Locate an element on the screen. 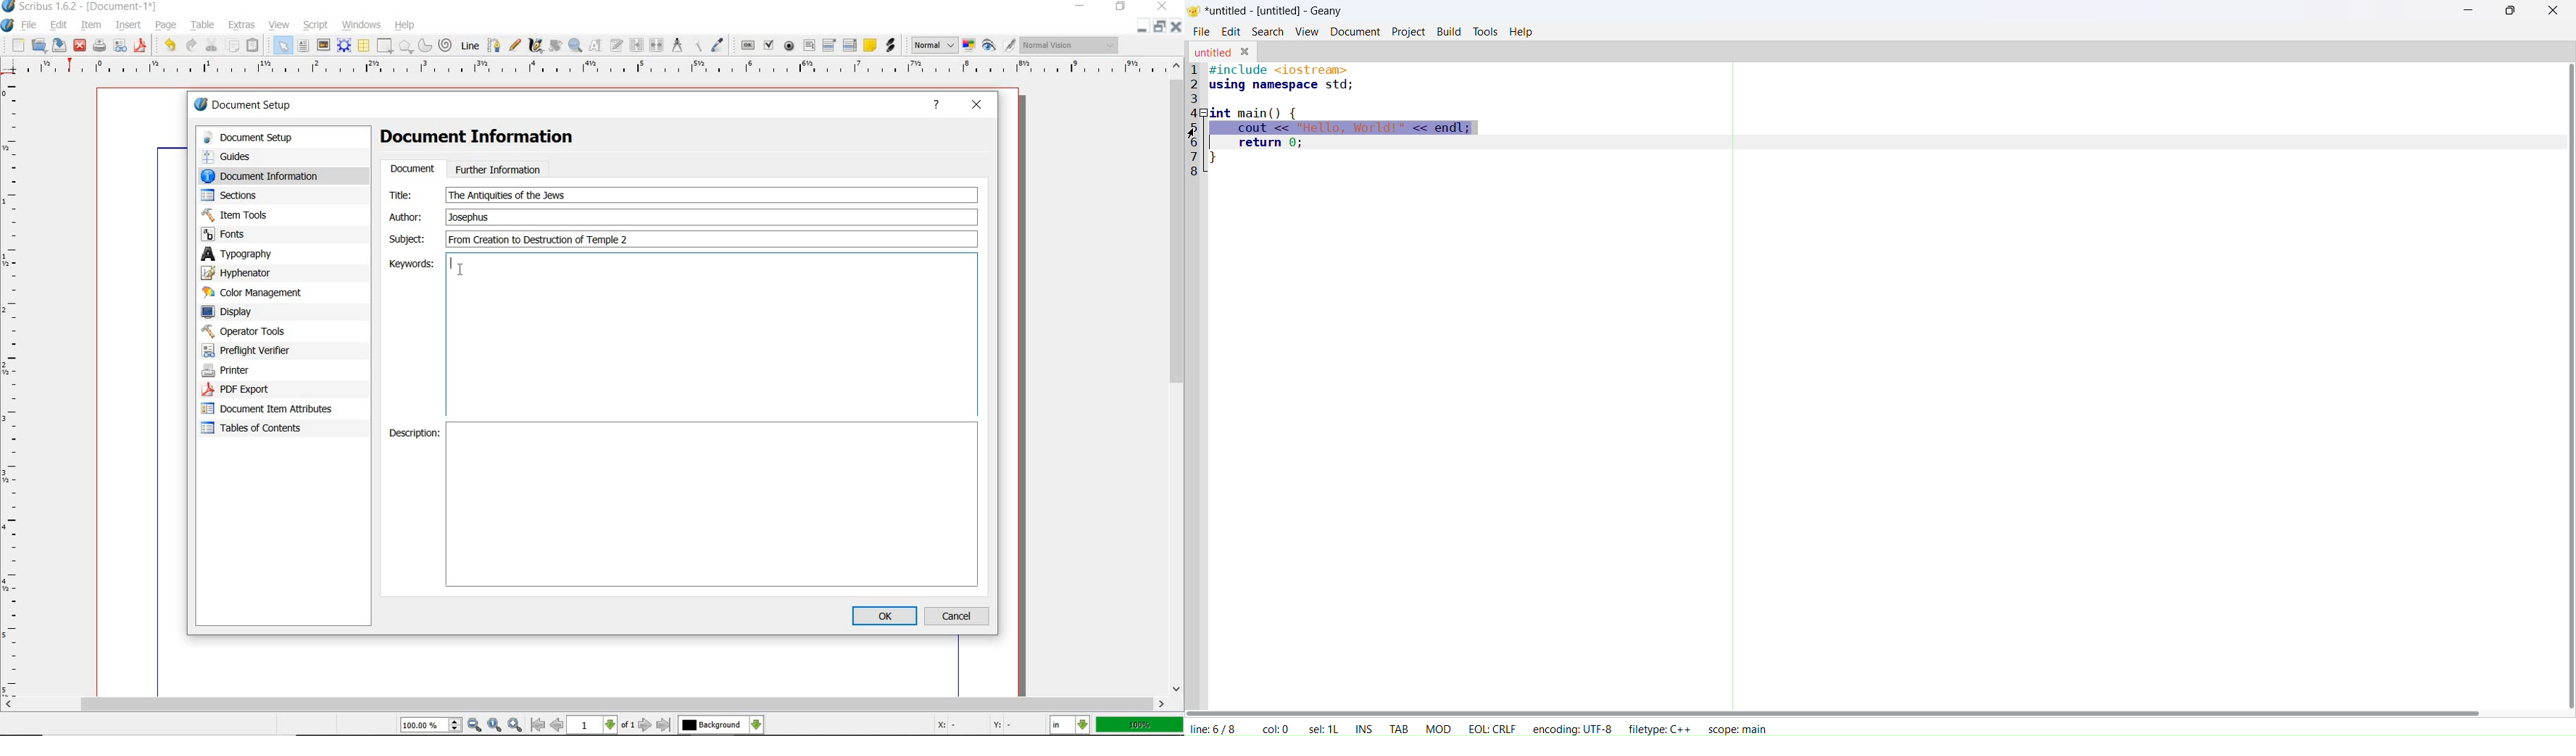 The width and height of the screenshot is (2576, 756). insert is located at coordinates (128, 25).